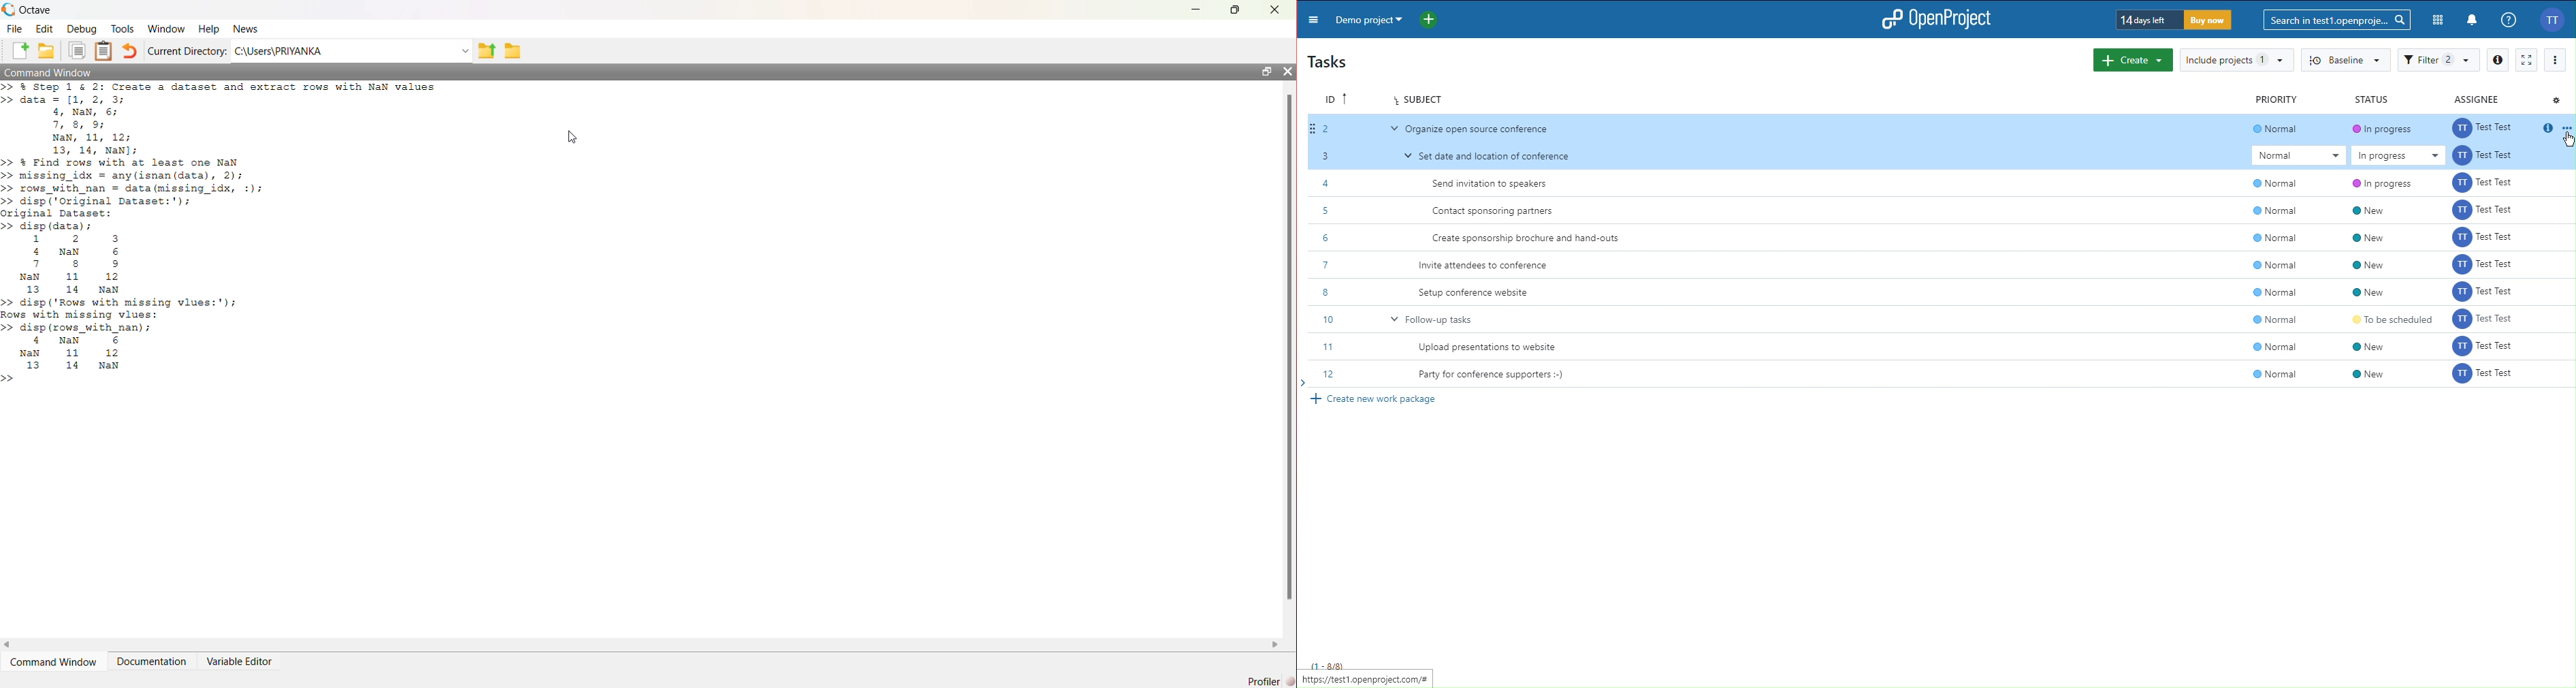  What do you see at coordinates (2236, 61) in the screenshot?
I see `Include projects` at bounding box center [2236, 61].